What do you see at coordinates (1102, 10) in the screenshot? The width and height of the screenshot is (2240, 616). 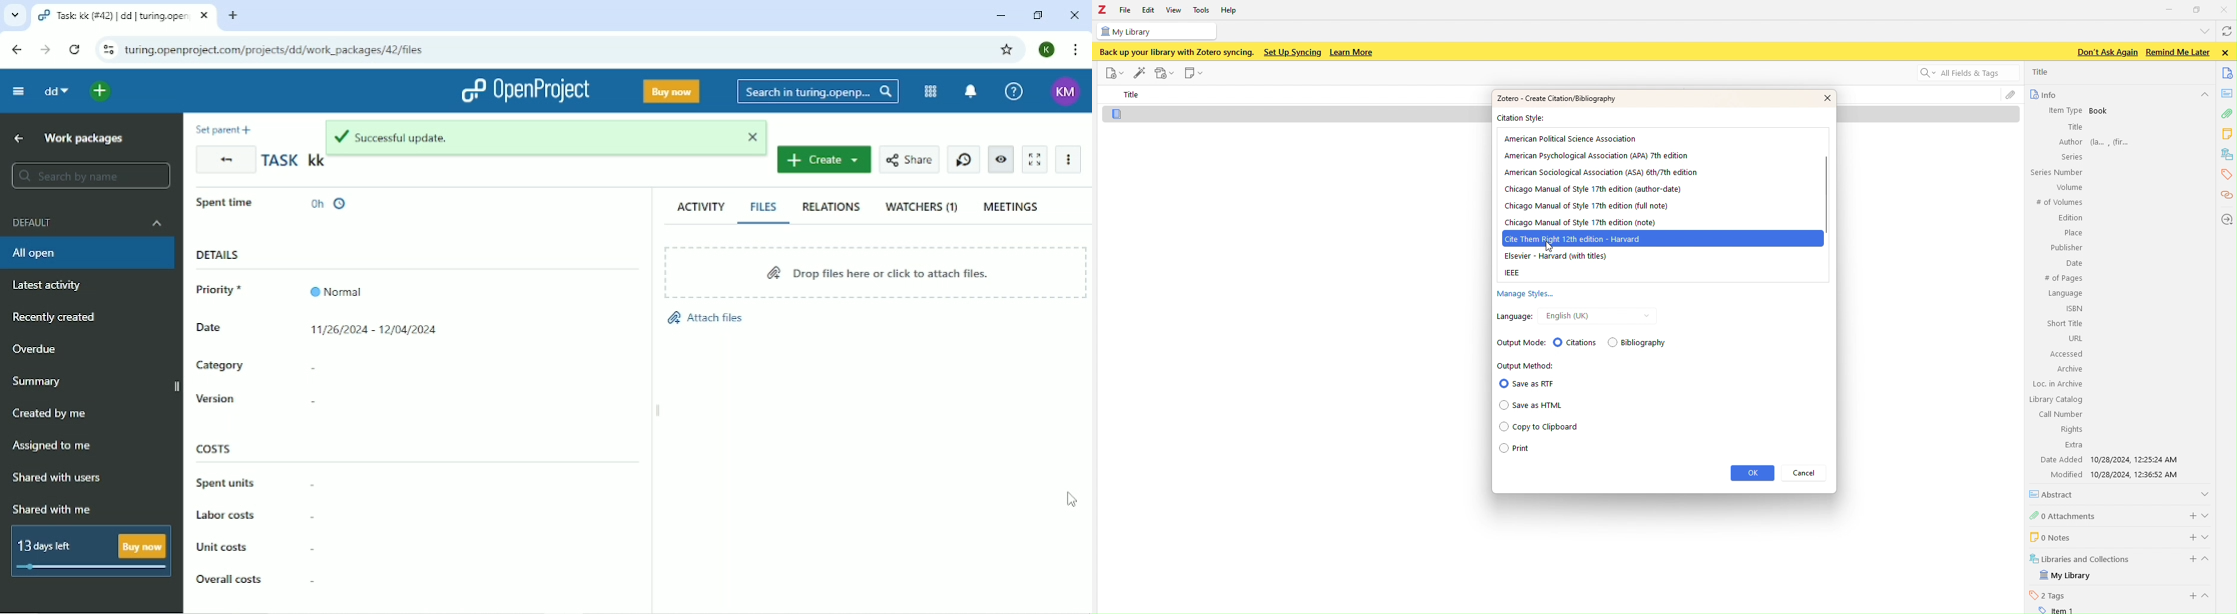 I see `Zotero` at bounding box center [1102, 10].